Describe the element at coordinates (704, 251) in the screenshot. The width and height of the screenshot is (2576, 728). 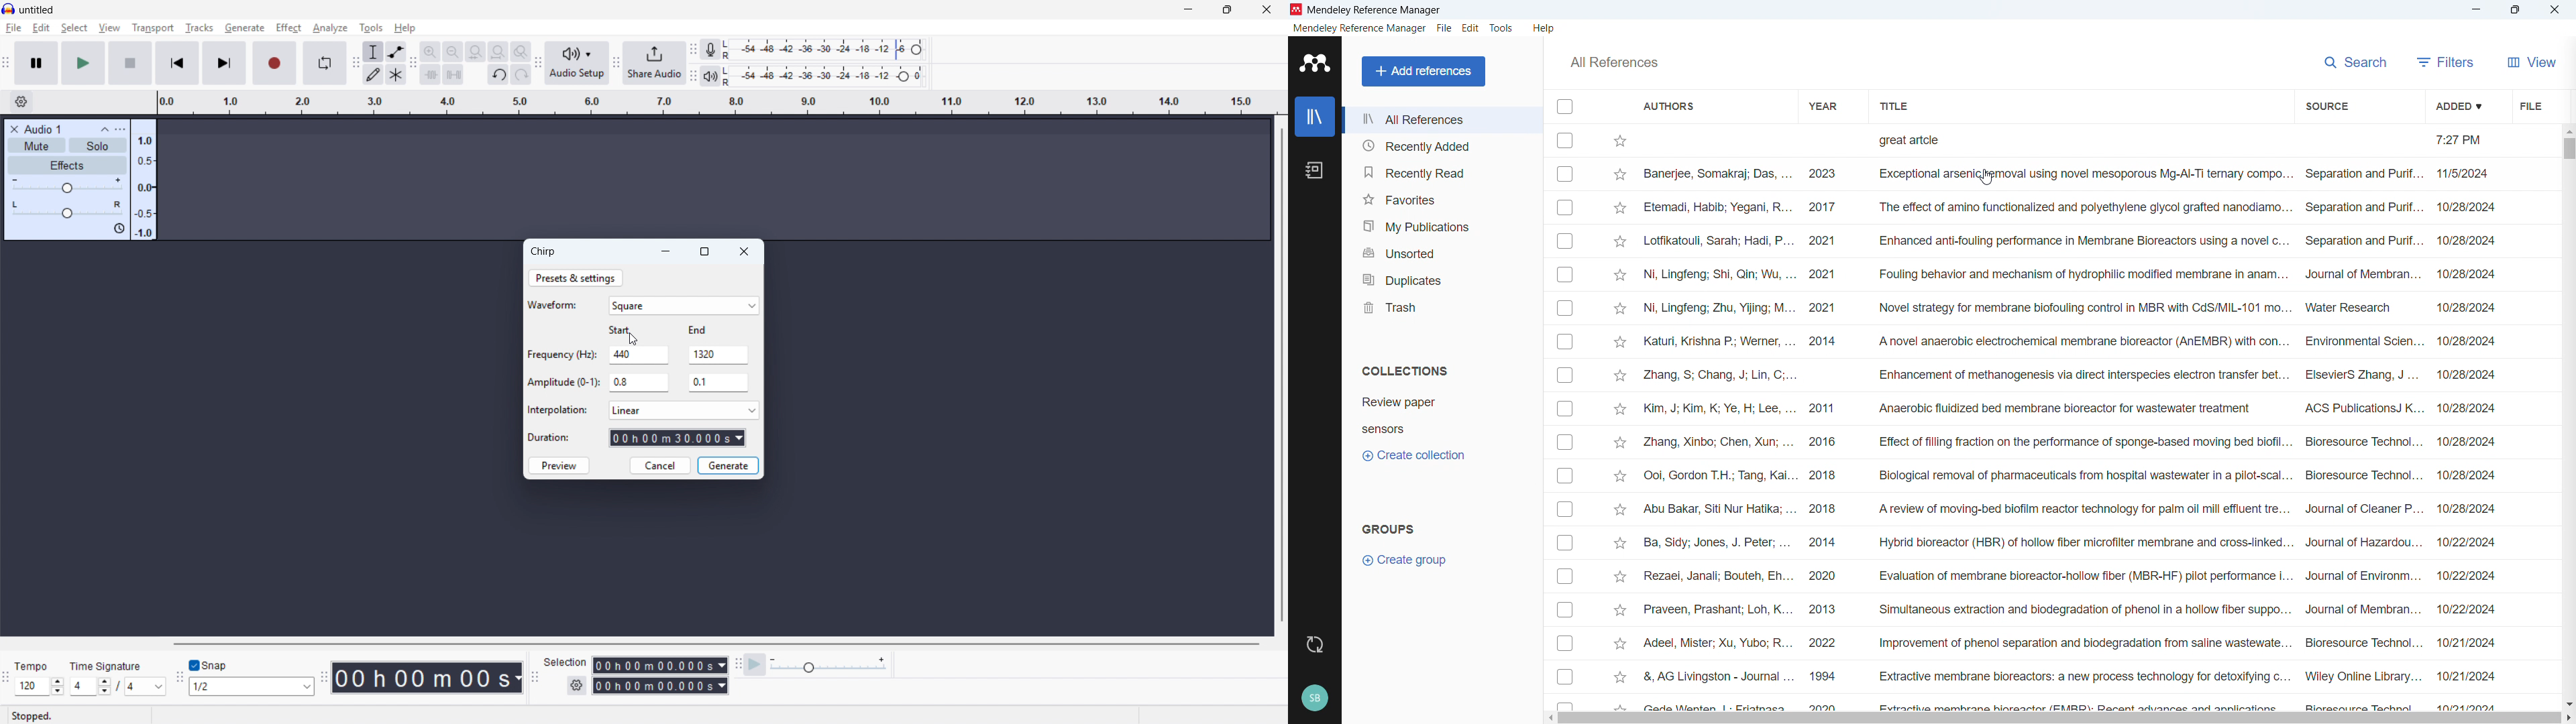
I see `maximise ` at that location.